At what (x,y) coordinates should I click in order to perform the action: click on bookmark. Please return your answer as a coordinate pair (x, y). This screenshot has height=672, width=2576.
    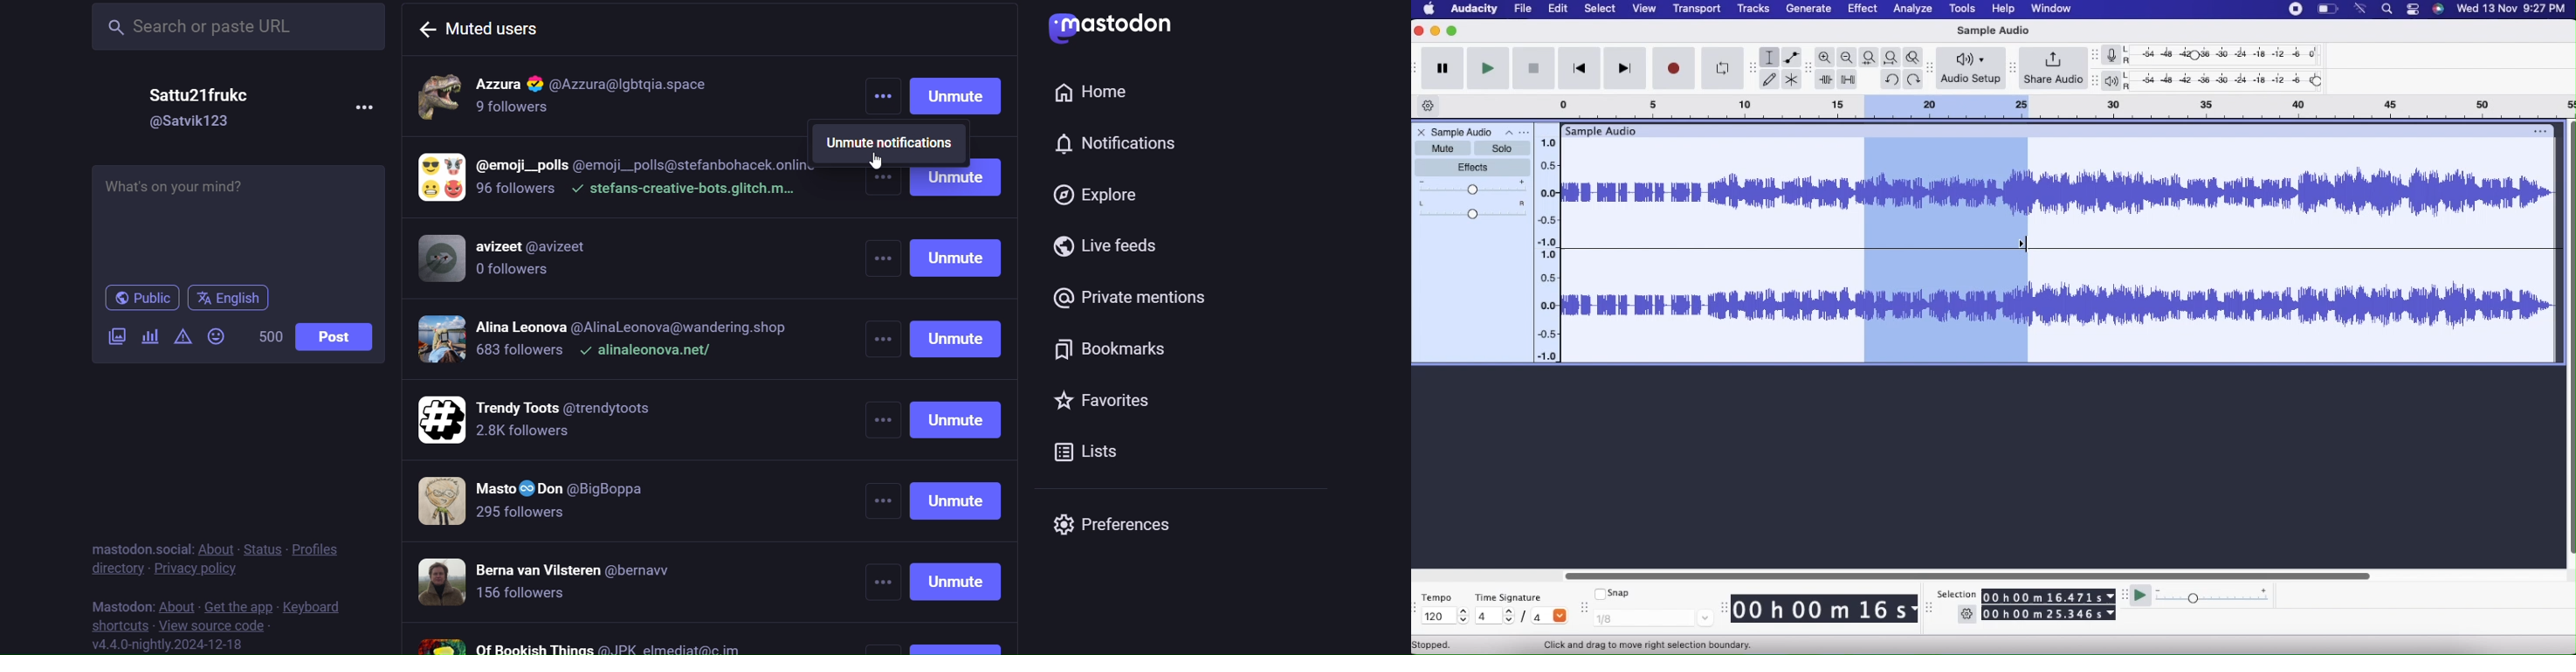
    Looking at the image, I should click on (1116, 347).